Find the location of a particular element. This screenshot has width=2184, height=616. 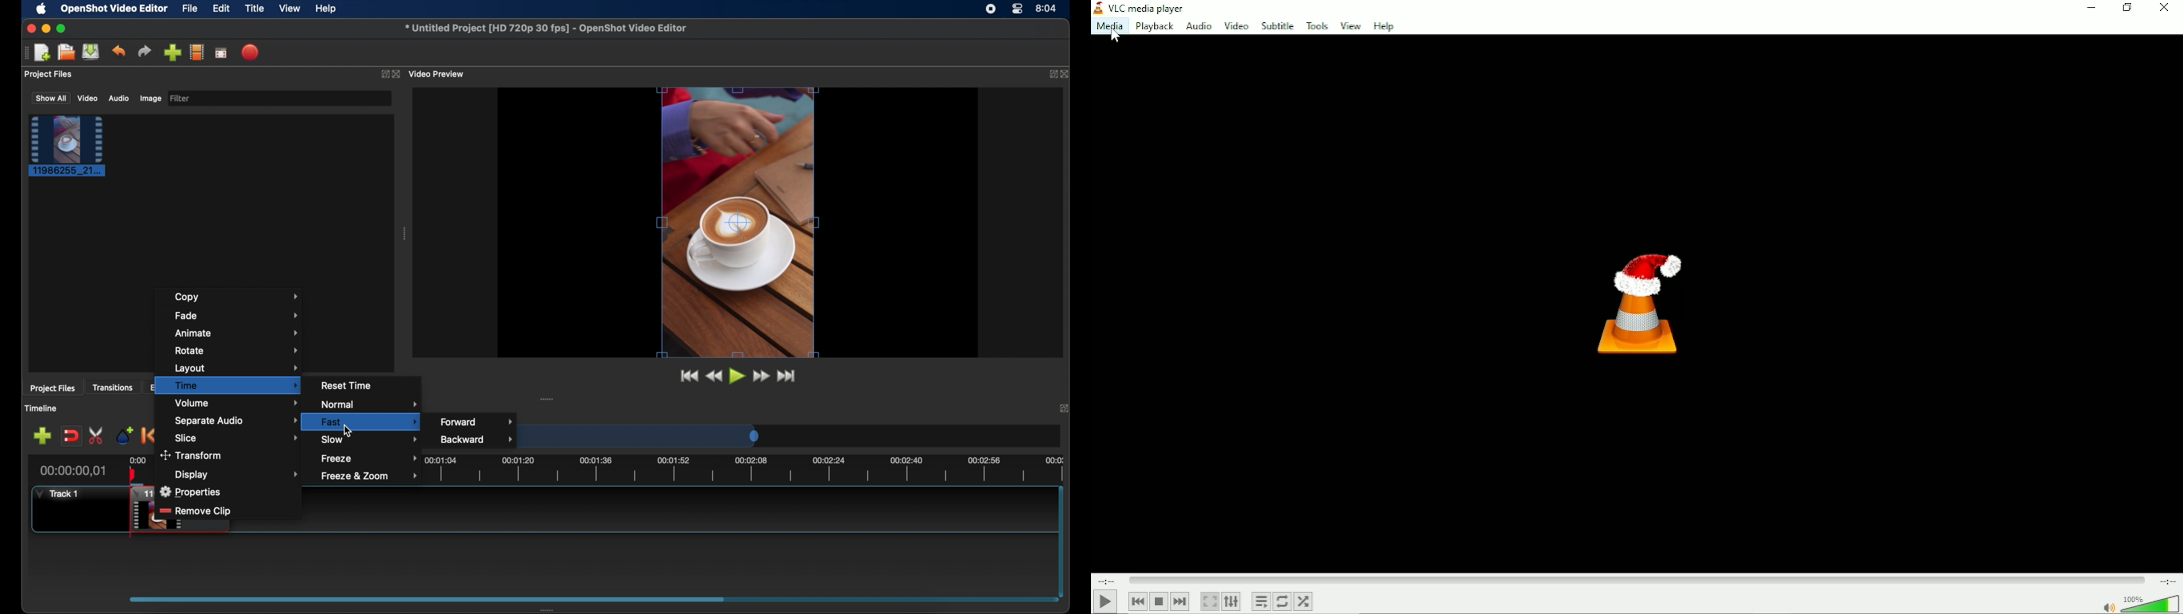

timeline  is located at coordinates (749, 468).